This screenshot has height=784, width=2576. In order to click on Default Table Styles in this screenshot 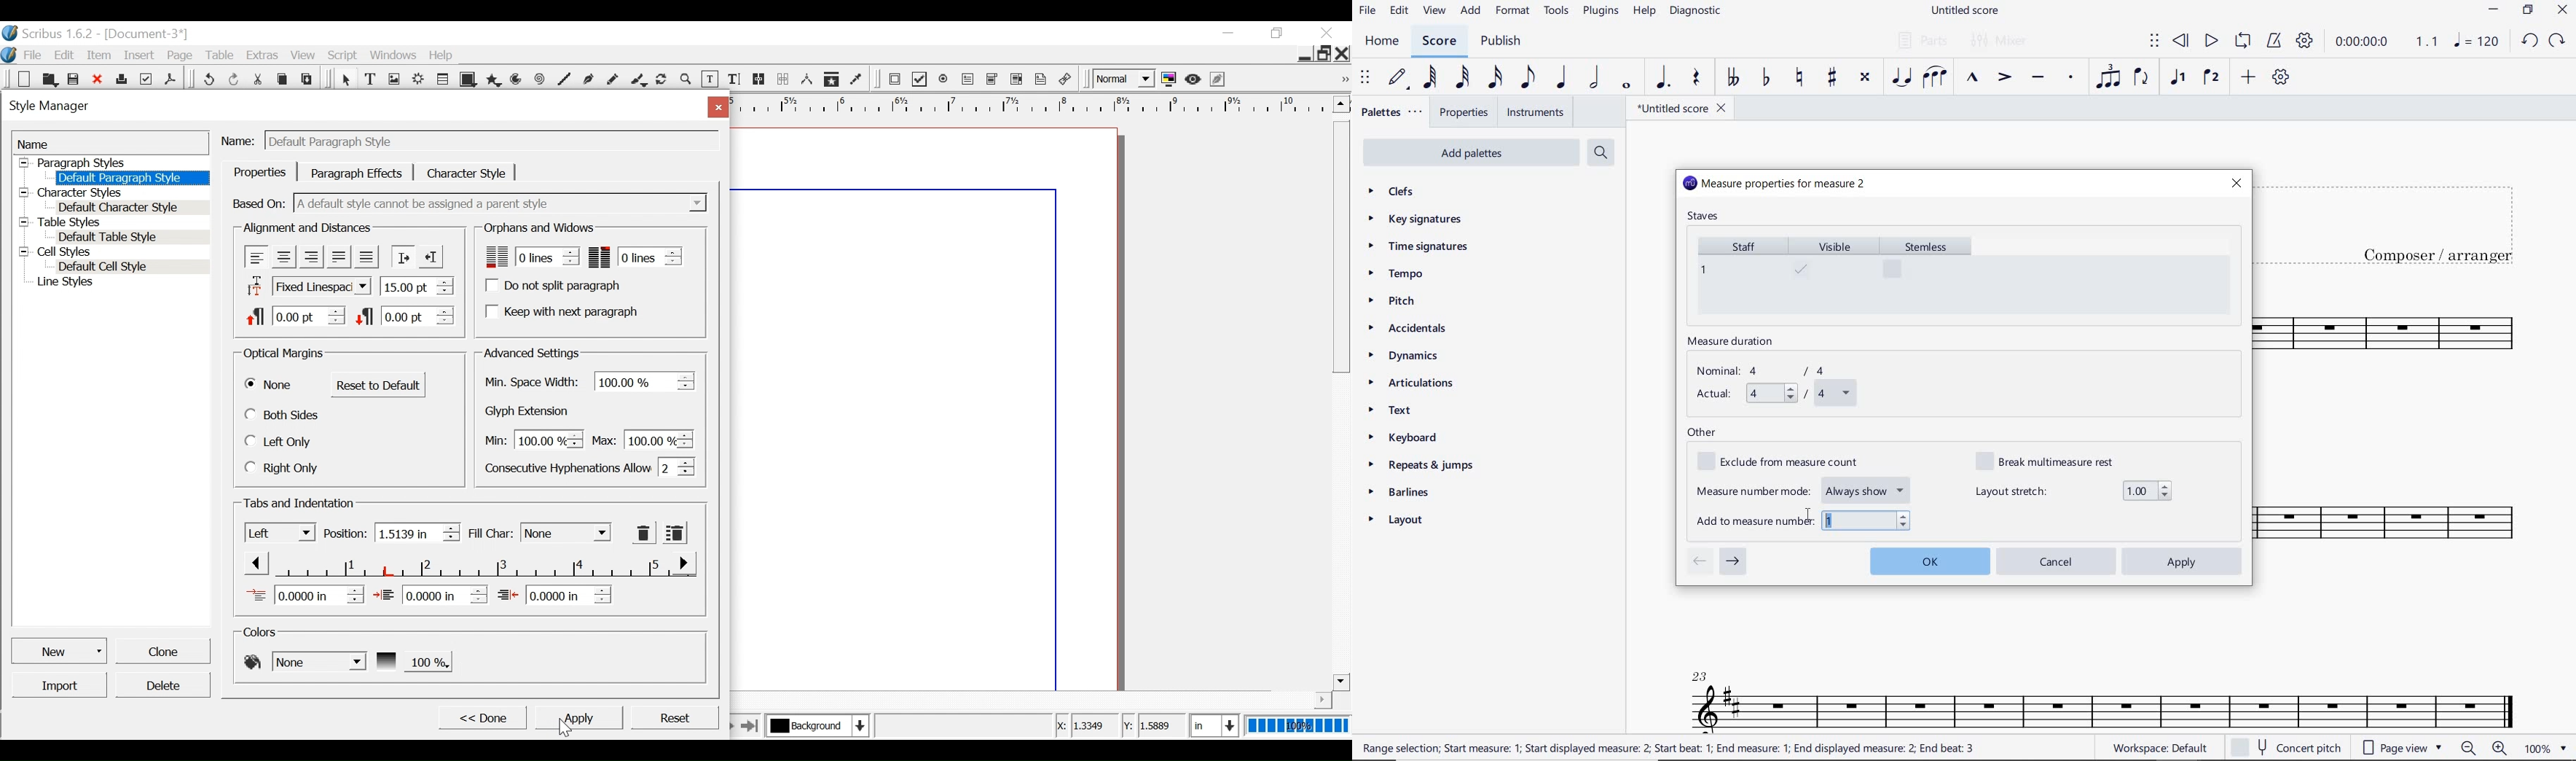, I will do `click(130, 237)`.